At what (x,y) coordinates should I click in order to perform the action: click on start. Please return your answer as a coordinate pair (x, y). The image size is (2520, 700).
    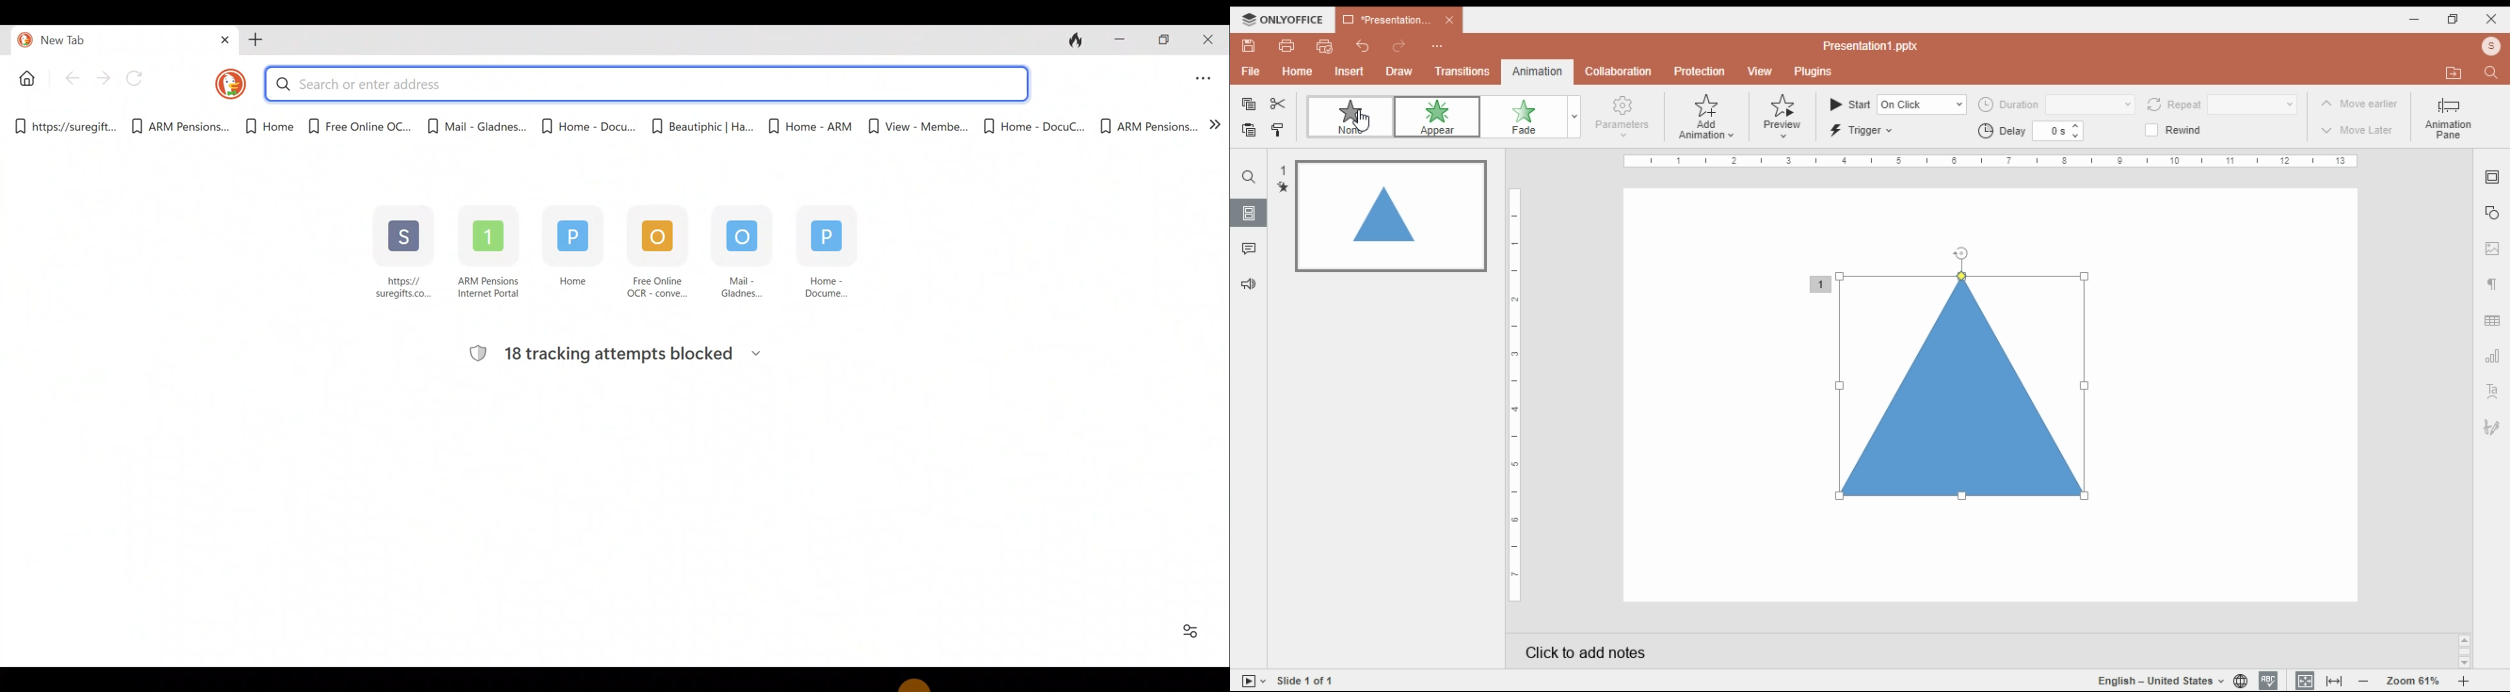
    Looking at the image, I should click on (1898, 104).